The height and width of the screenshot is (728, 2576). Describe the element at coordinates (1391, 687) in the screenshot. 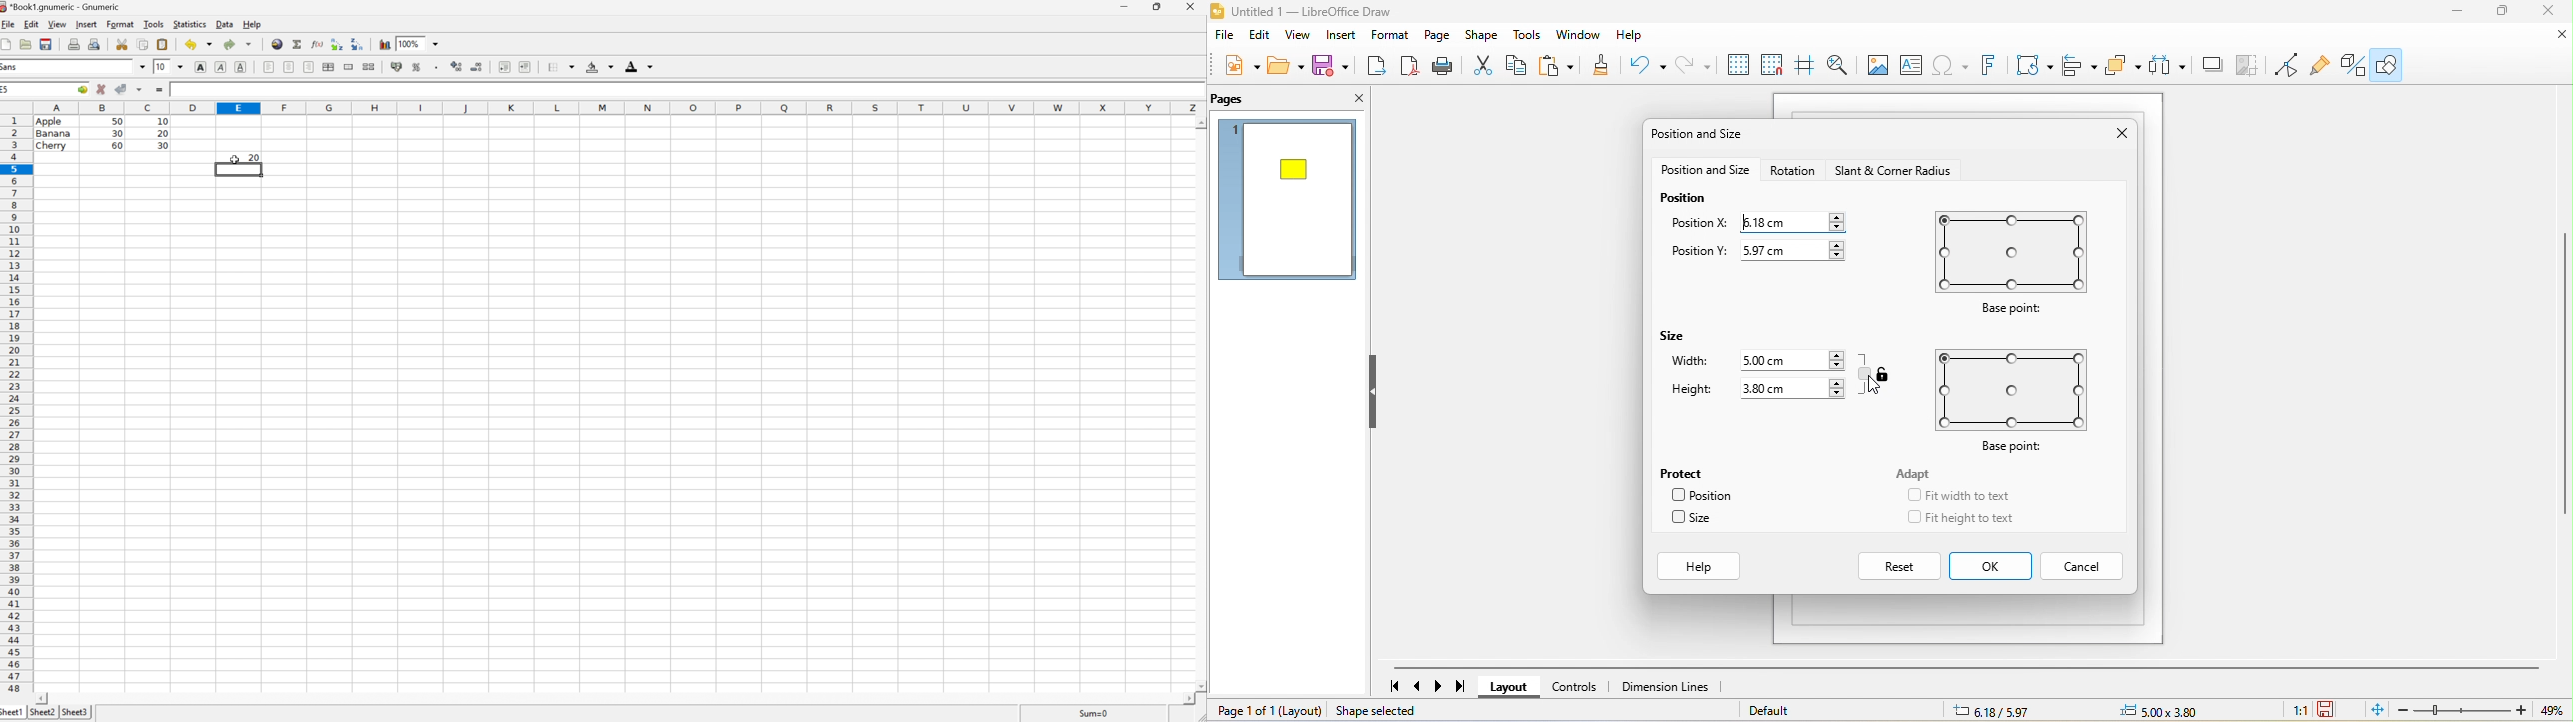

I see `first page` at that location.